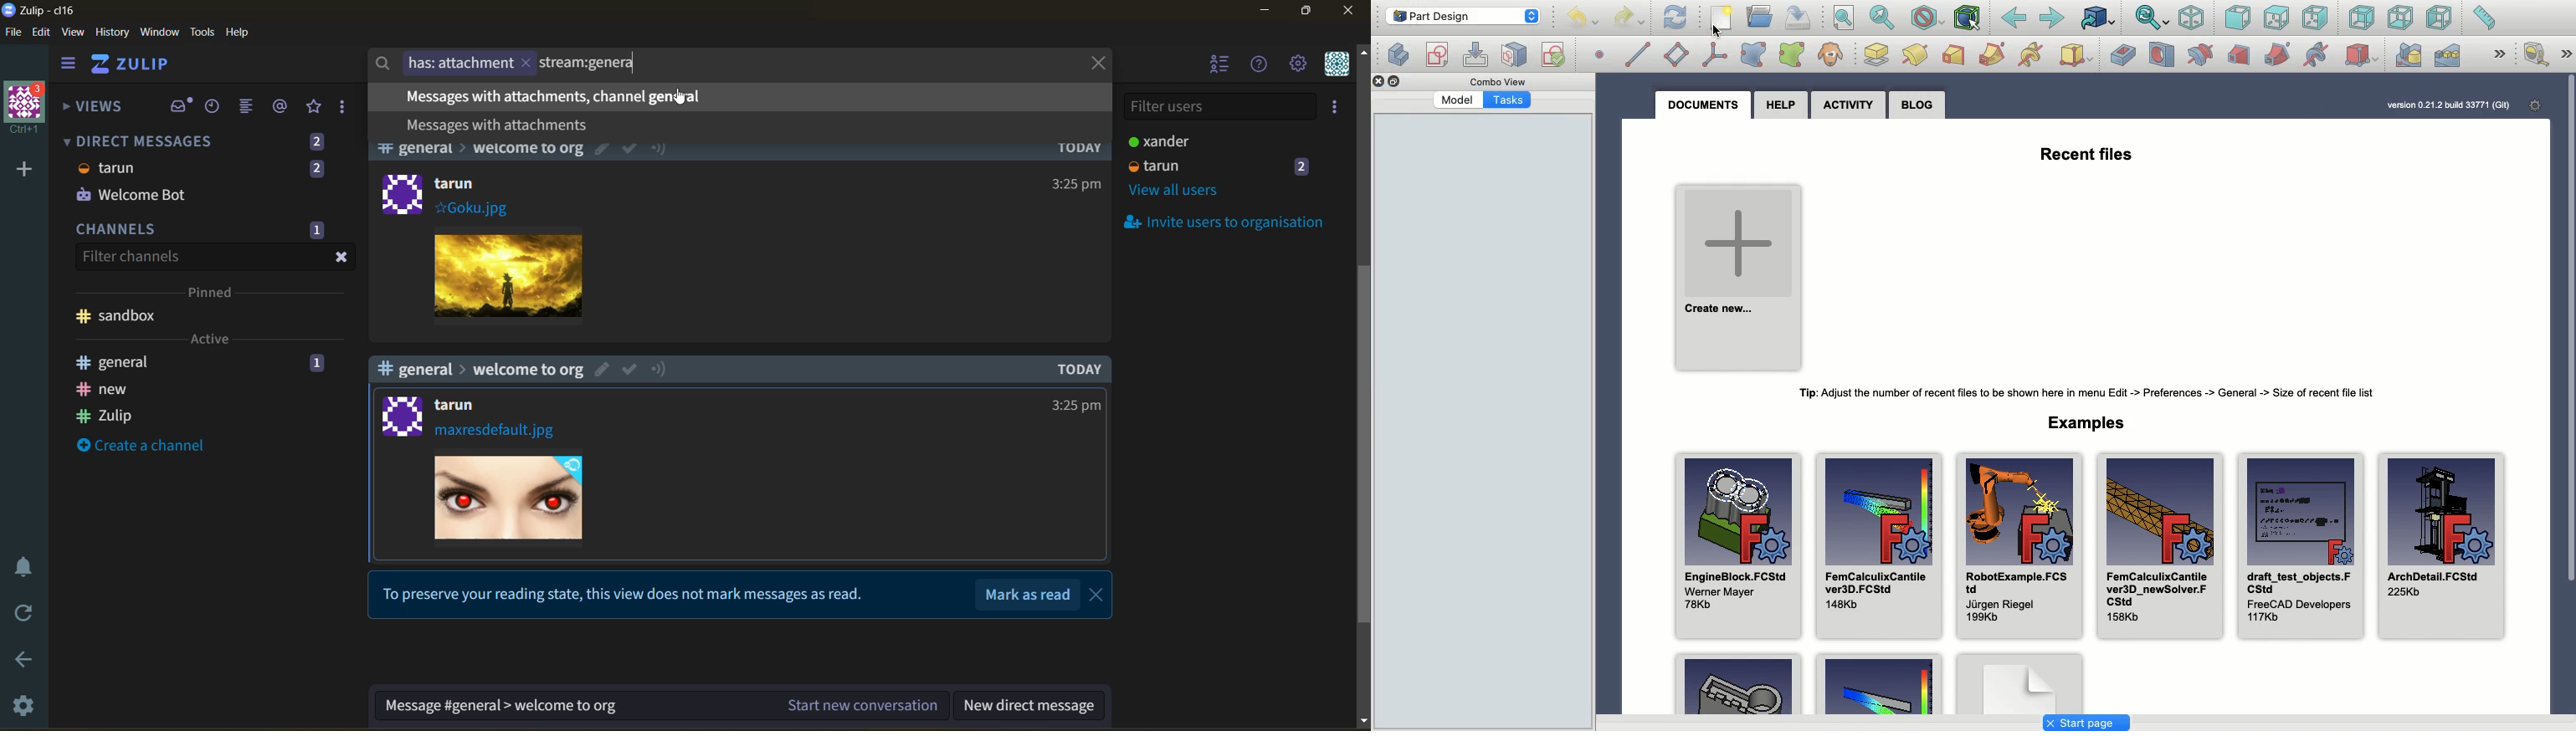 The width and height of the screenshot is (2576, 756). What do you see at coordinates (1792, 55) in the screenshot?
I see `Sub object shape binder` at bounding box center [1792, 55].